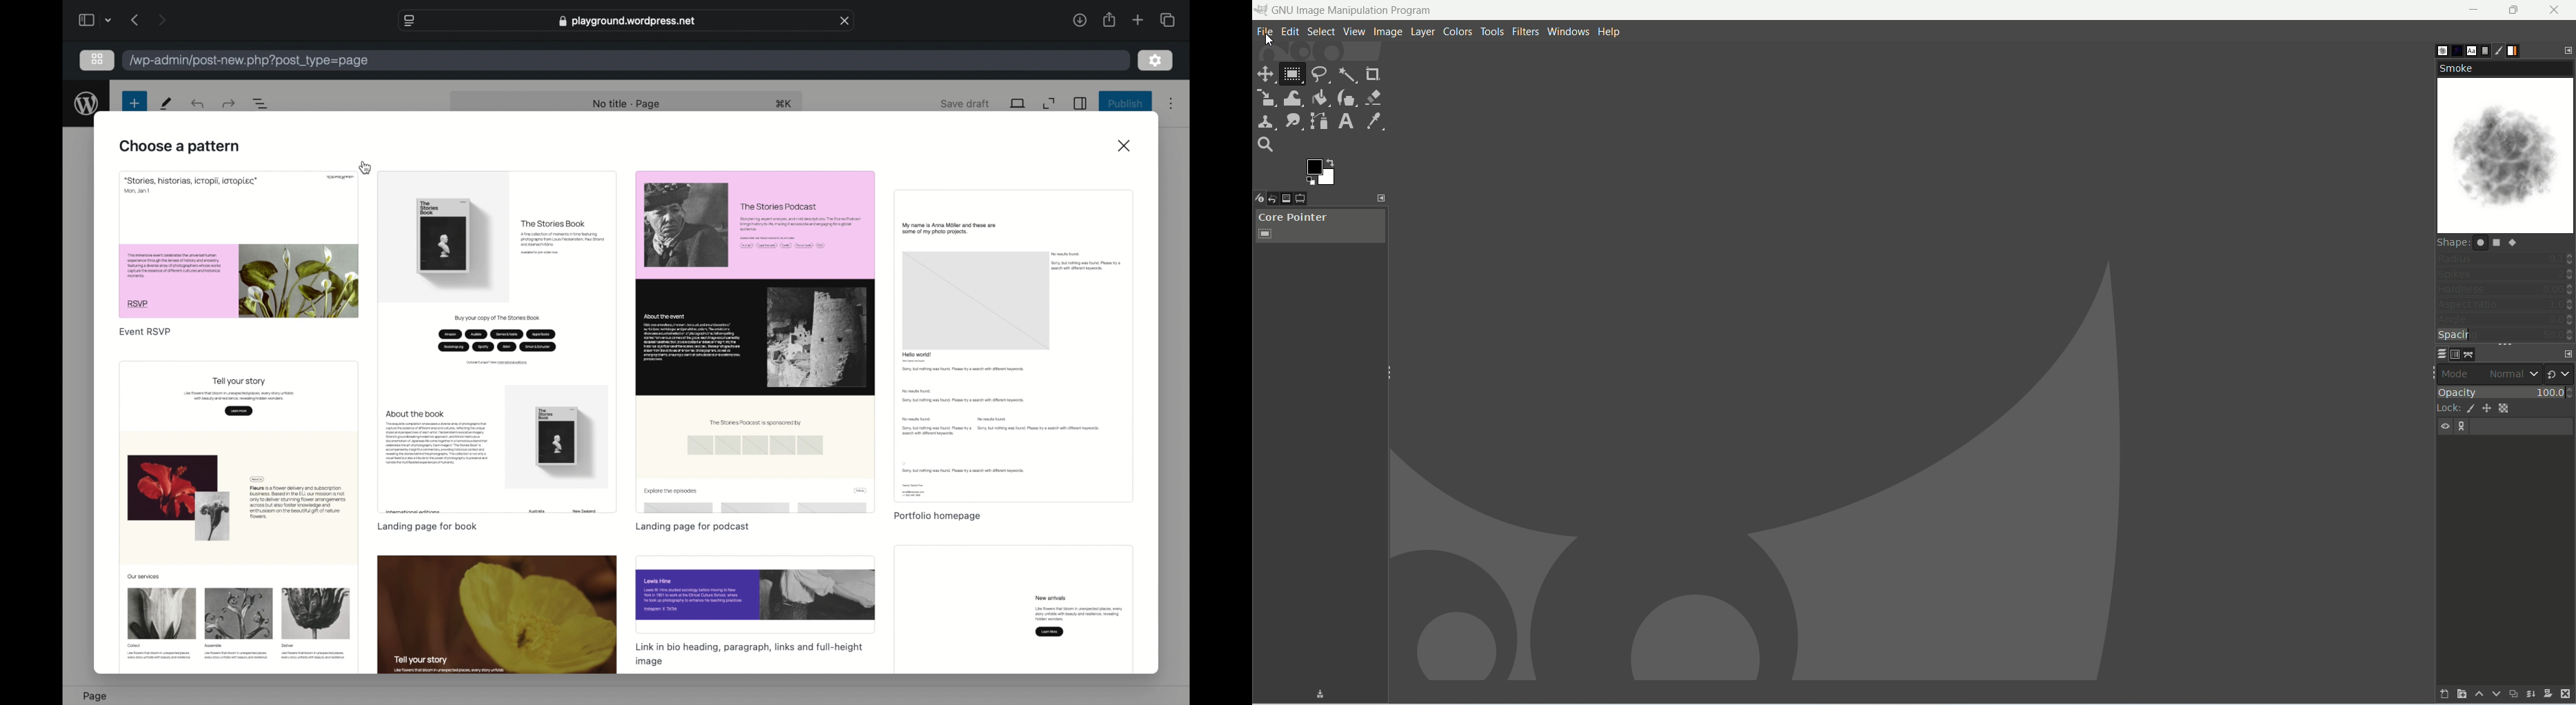 The height and width of the screenshot is (728, 2576). What do you see at coordinates (2465, 427) in the screenshot?
I see `layer linking` at bounding box center [2465, 427].